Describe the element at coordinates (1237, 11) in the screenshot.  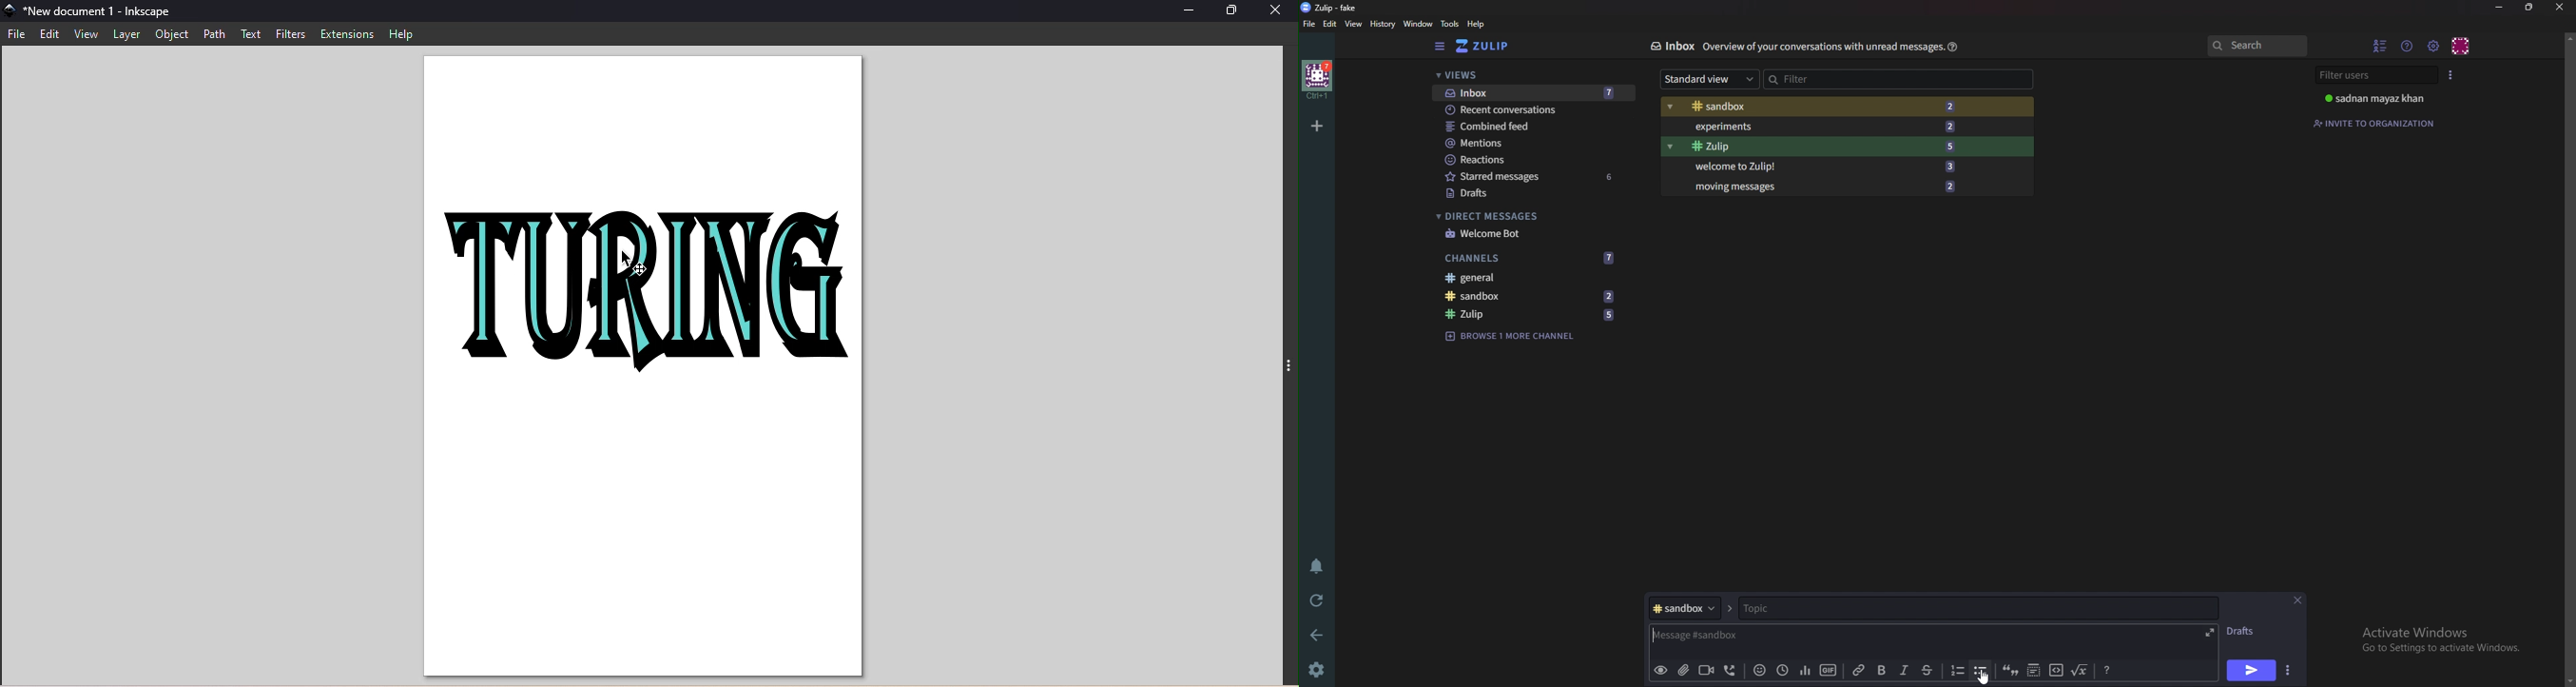
I see `Maximize` at that location.